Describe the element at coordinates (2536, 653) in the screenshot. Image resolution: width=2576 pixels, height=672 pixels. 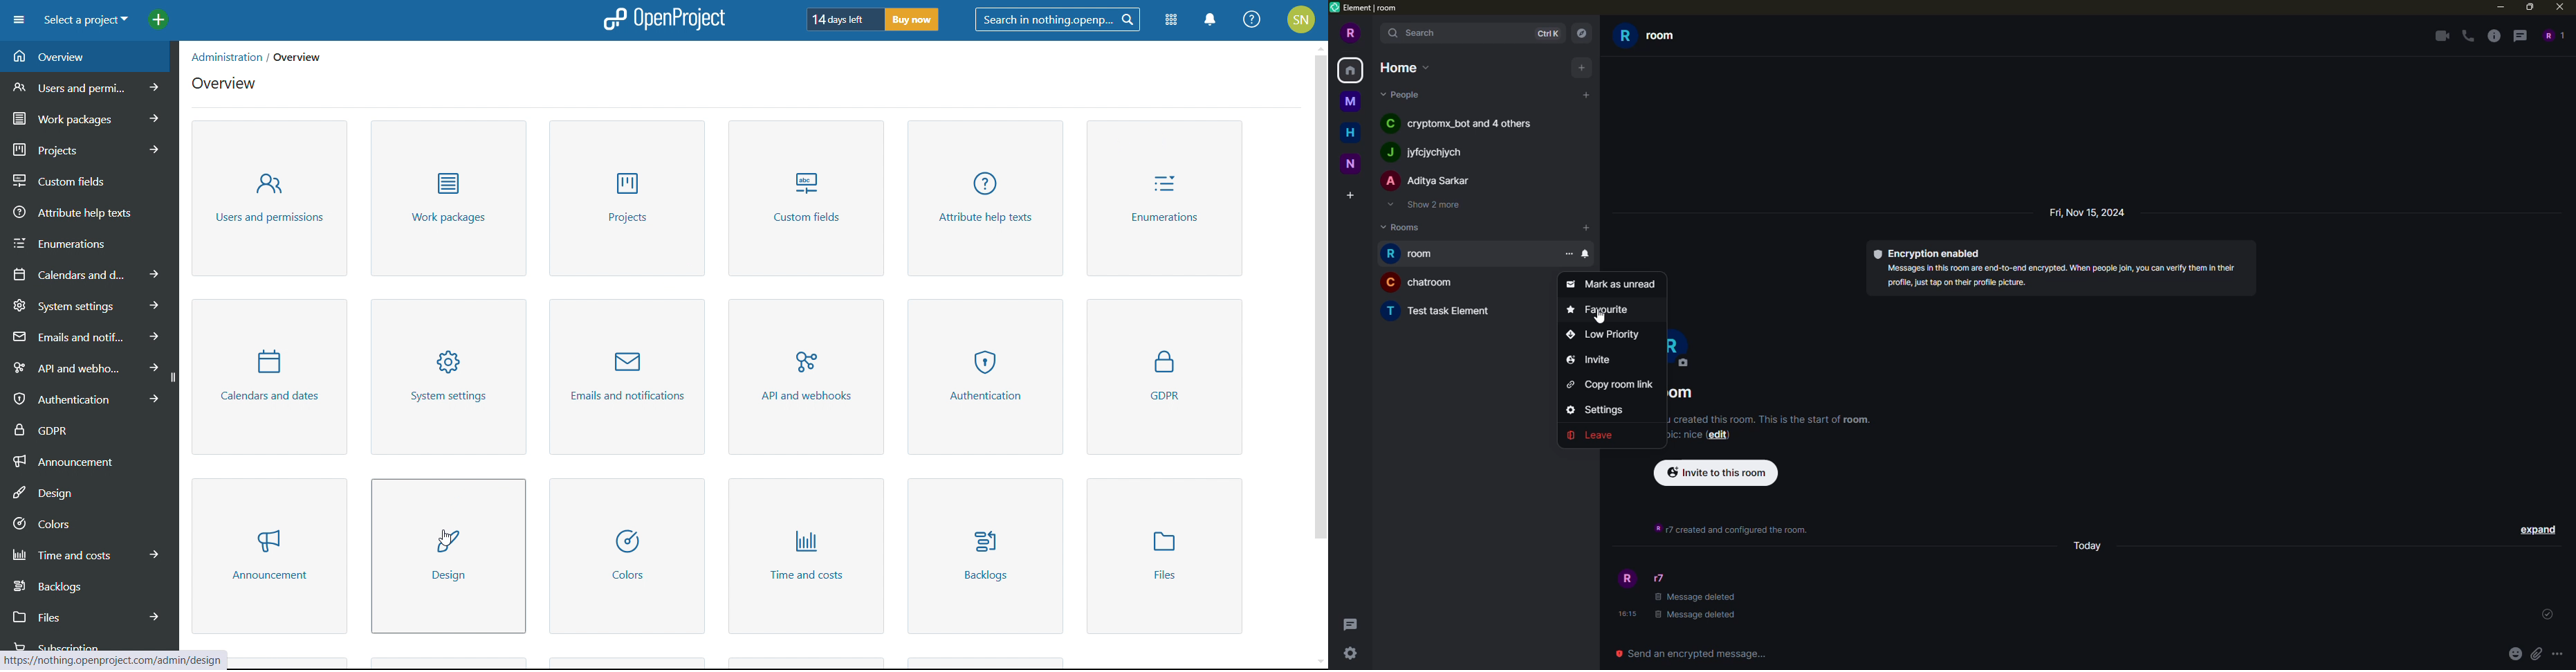
I see `attach` at that location.